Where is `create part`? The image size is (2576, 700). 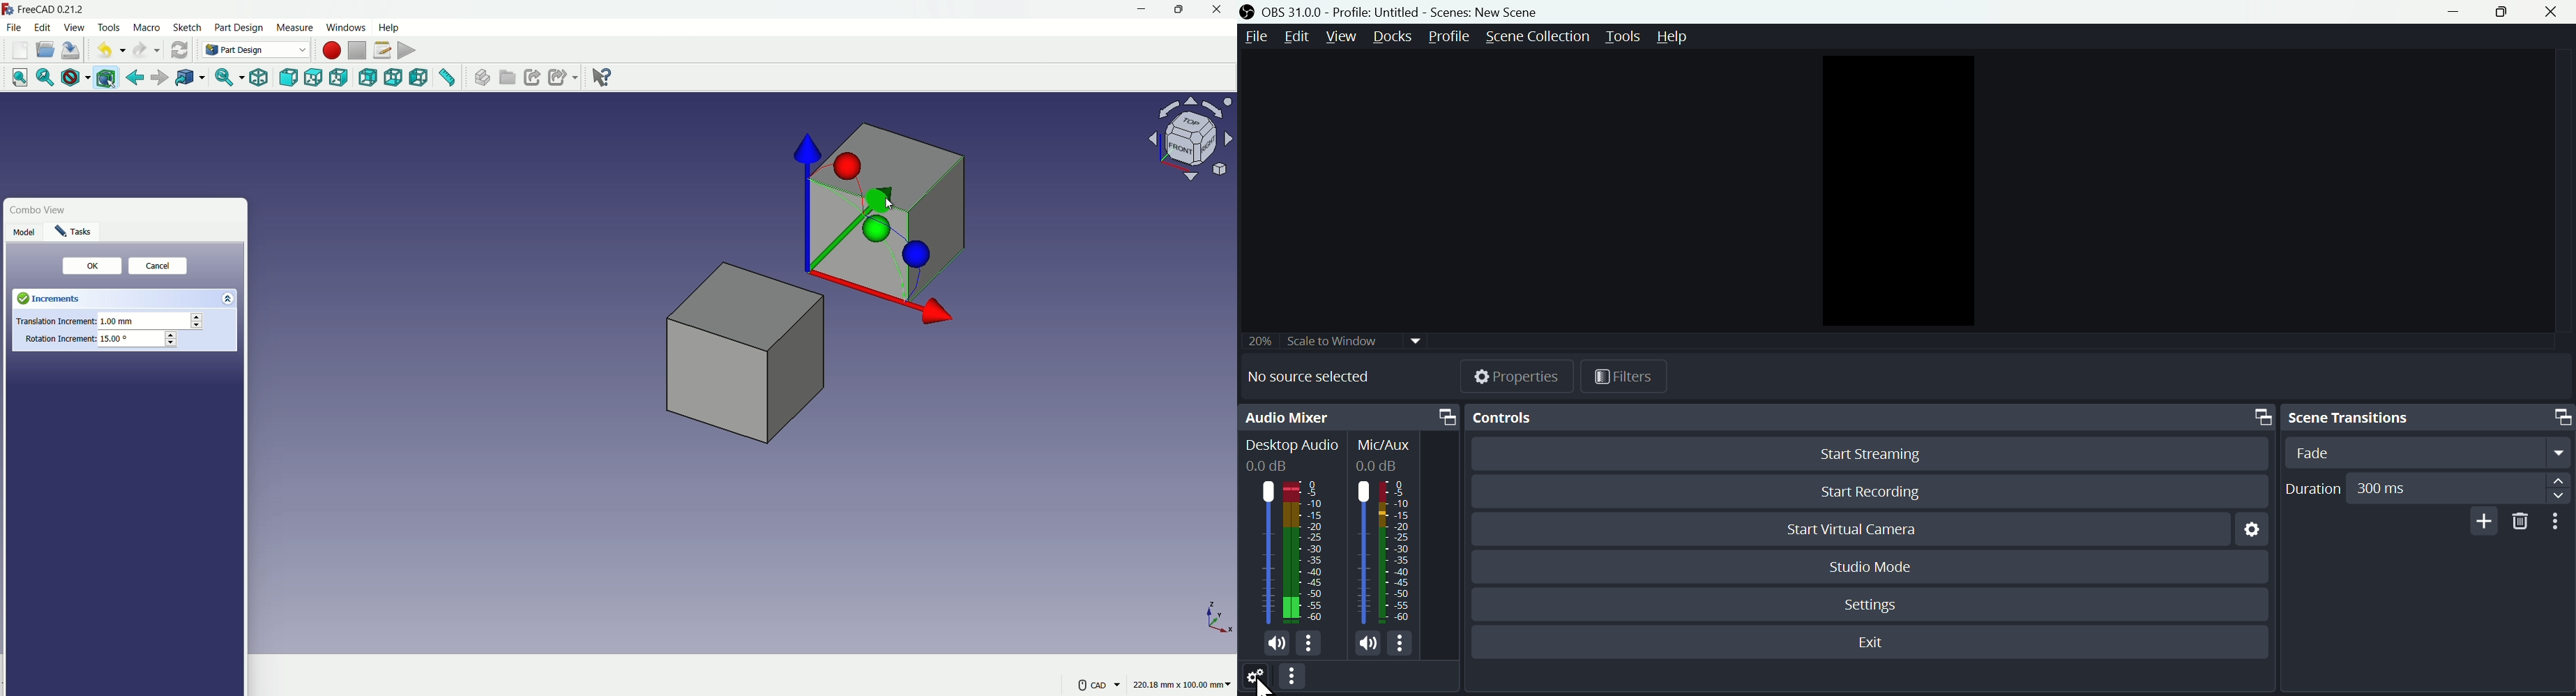
create part is located at coordinates (481, 78).